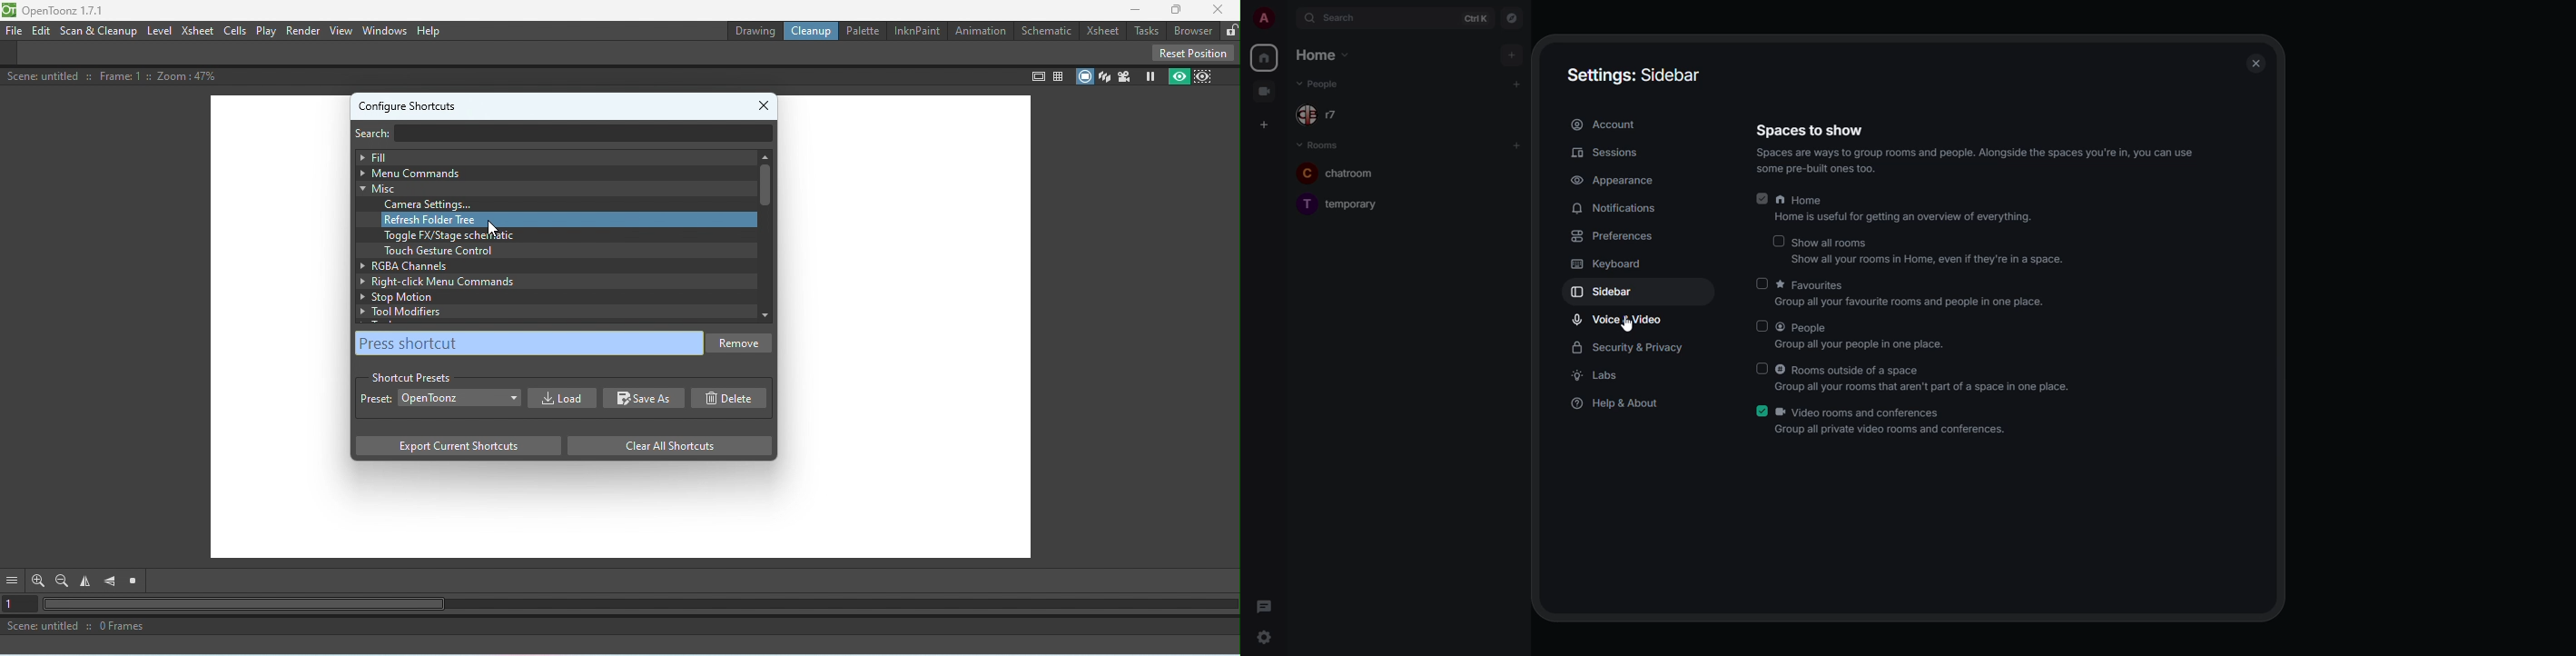 This screenshot has width=2576, height=672. Describe the element at coordinates (559, 398) in the screenshot. I see `Load` at that location.